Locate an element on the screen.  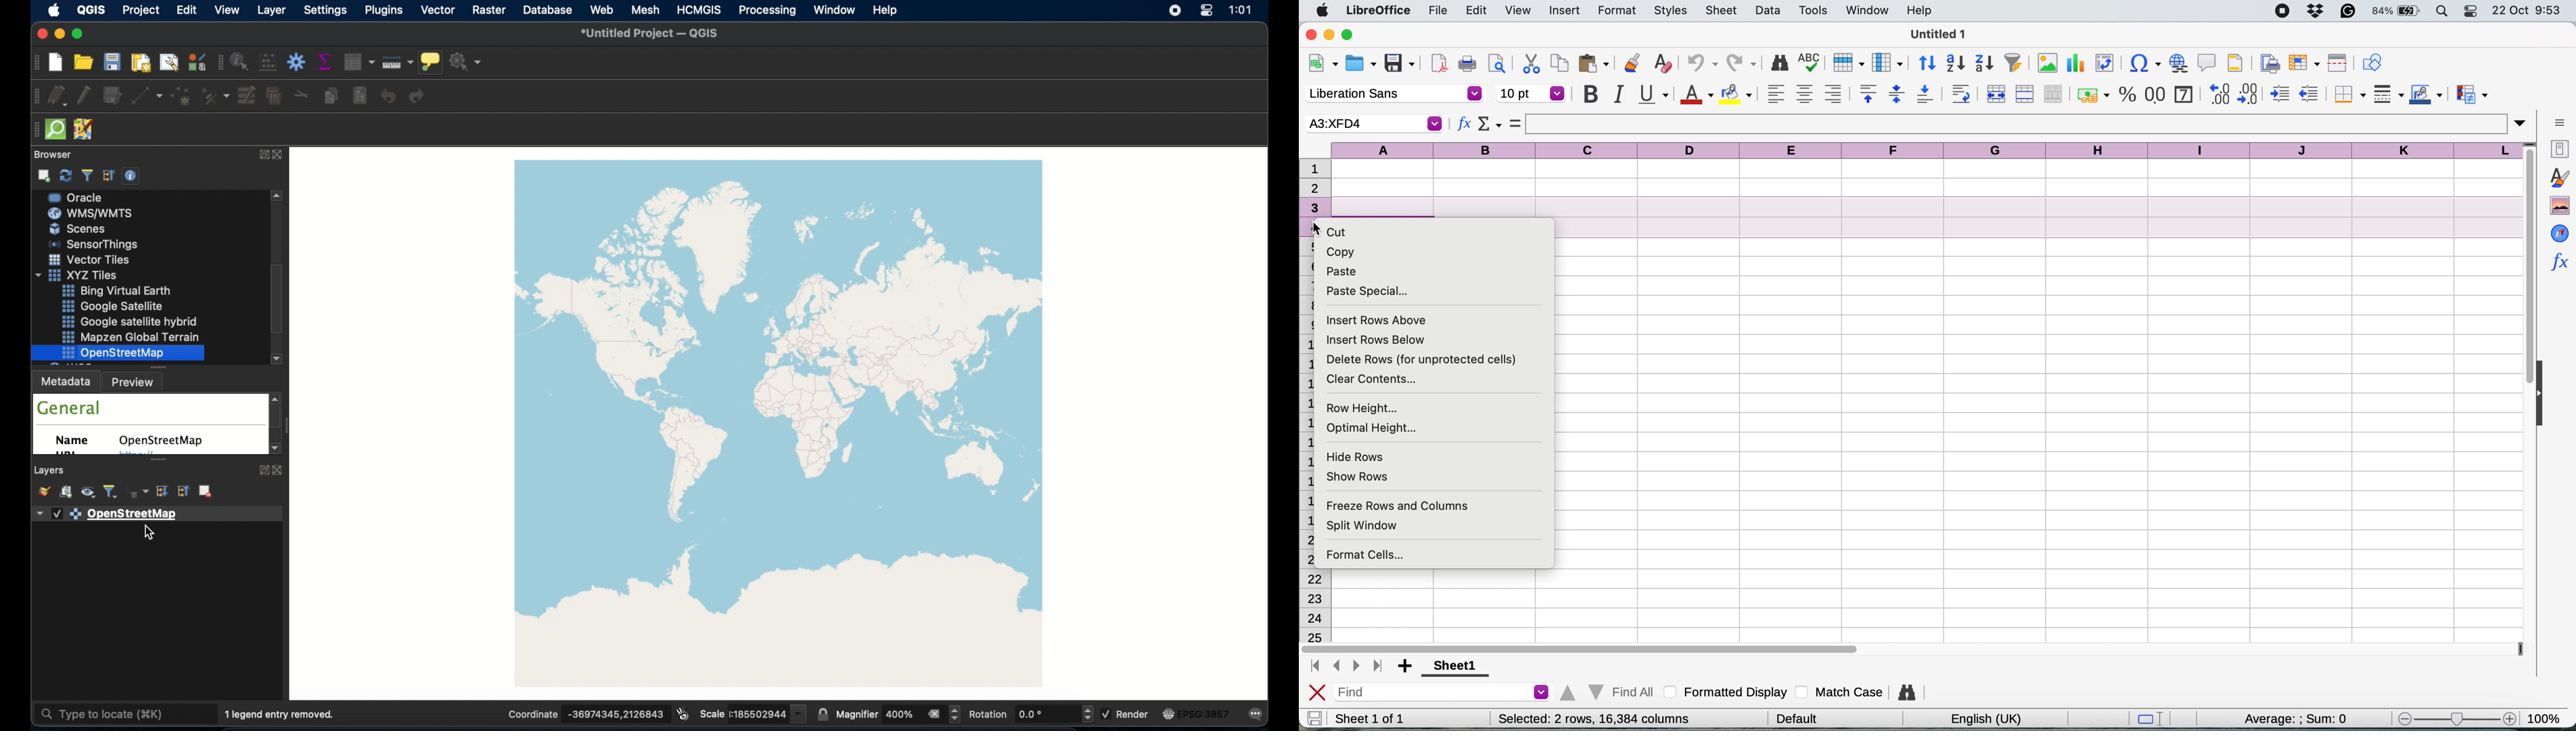
fill colour is located at coordinates (1738, 95).